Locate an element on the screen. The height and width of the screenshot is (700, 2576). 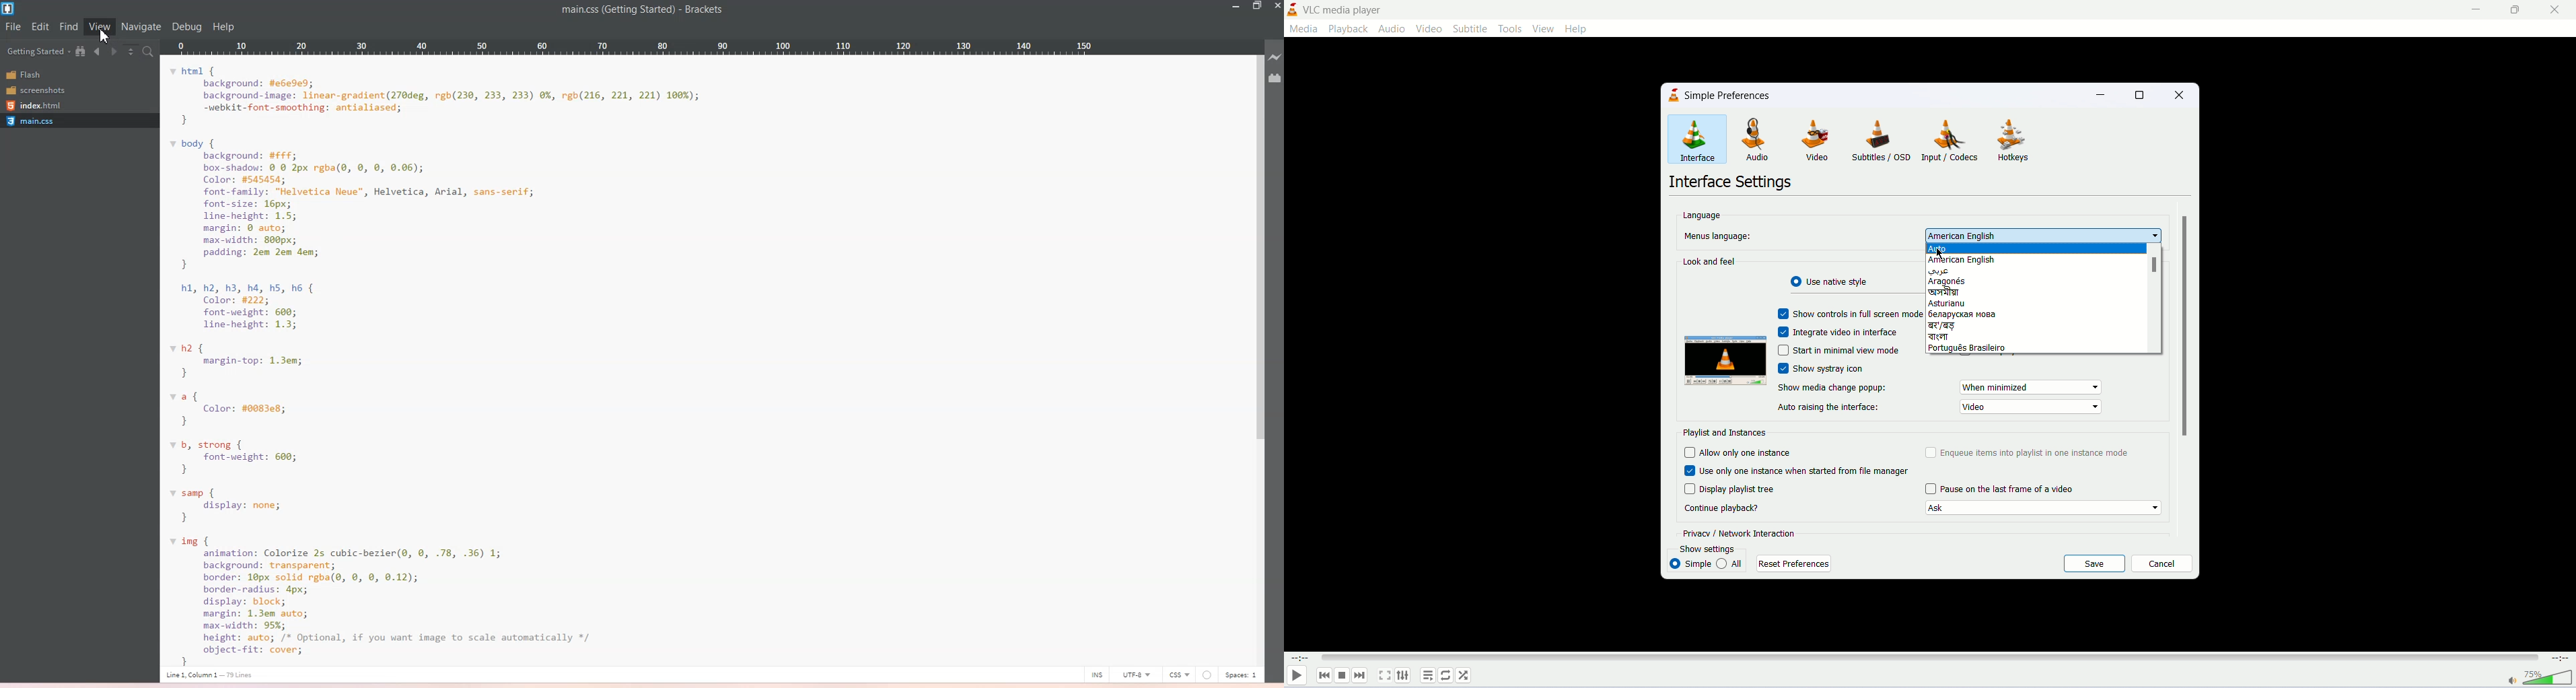
File is located at coordinates (13, 27).